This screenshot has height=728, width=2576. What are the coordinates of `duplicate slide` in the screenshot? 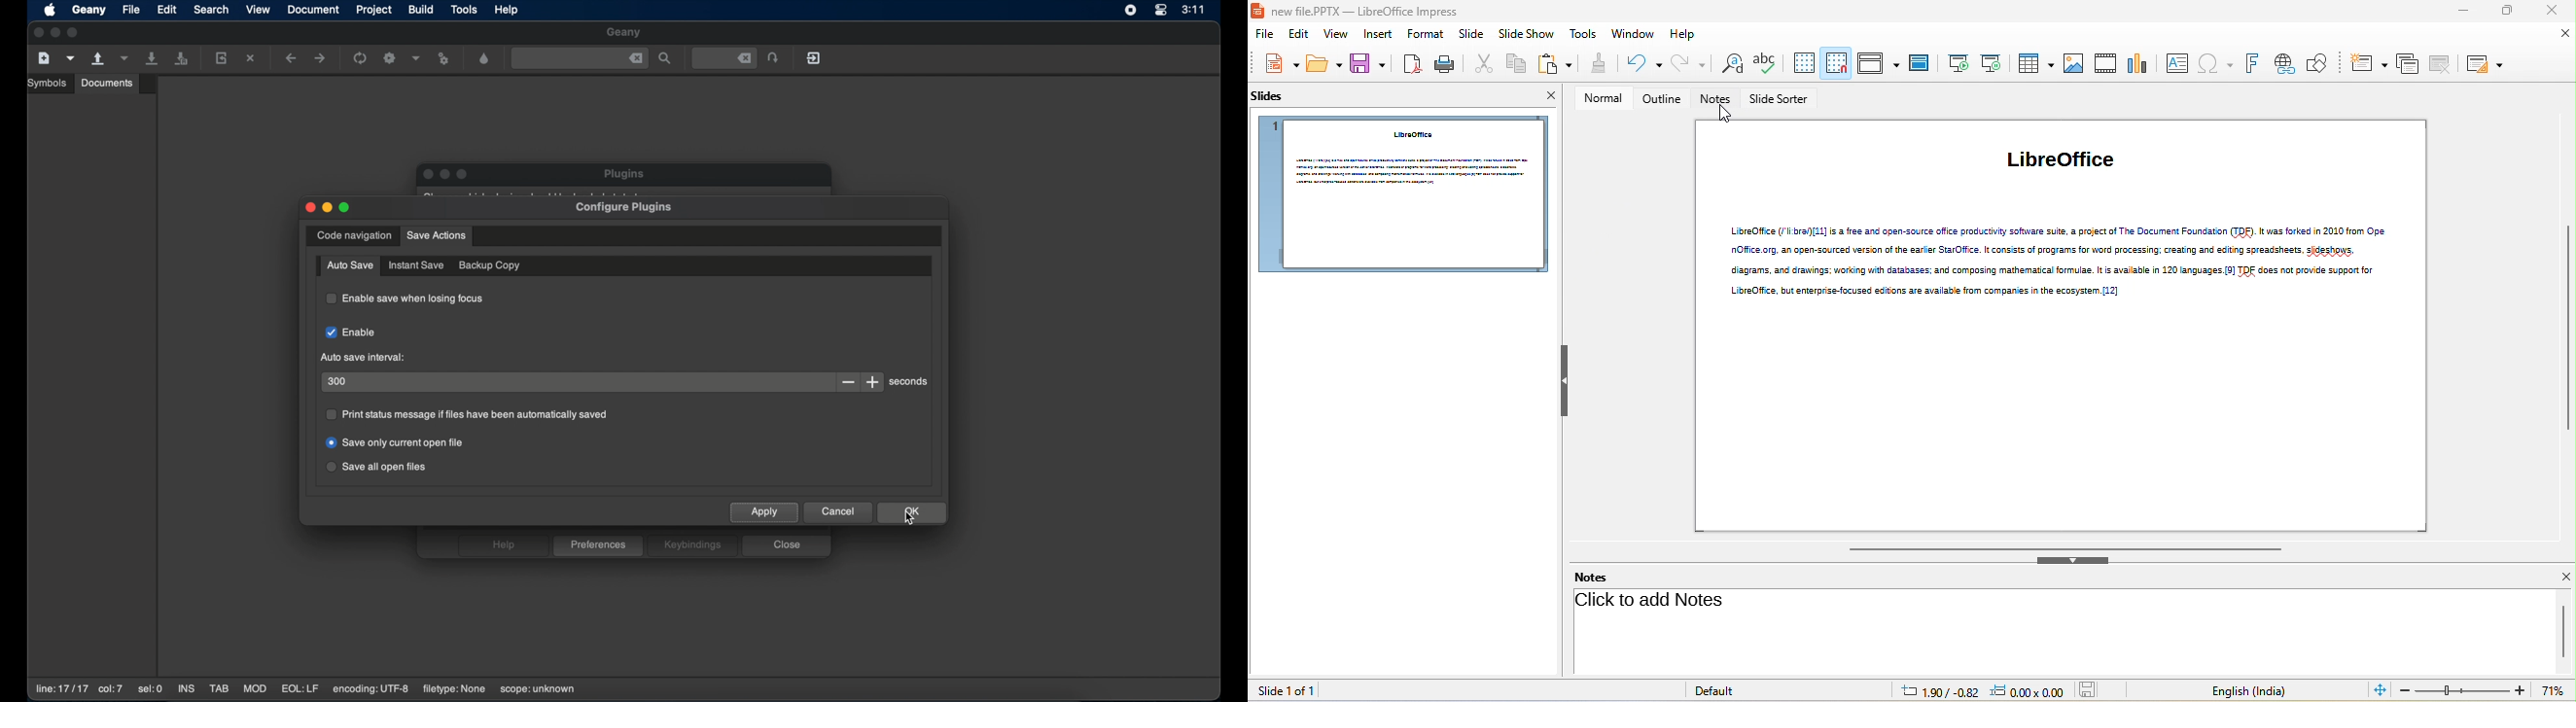 It's located at (2408, 65).